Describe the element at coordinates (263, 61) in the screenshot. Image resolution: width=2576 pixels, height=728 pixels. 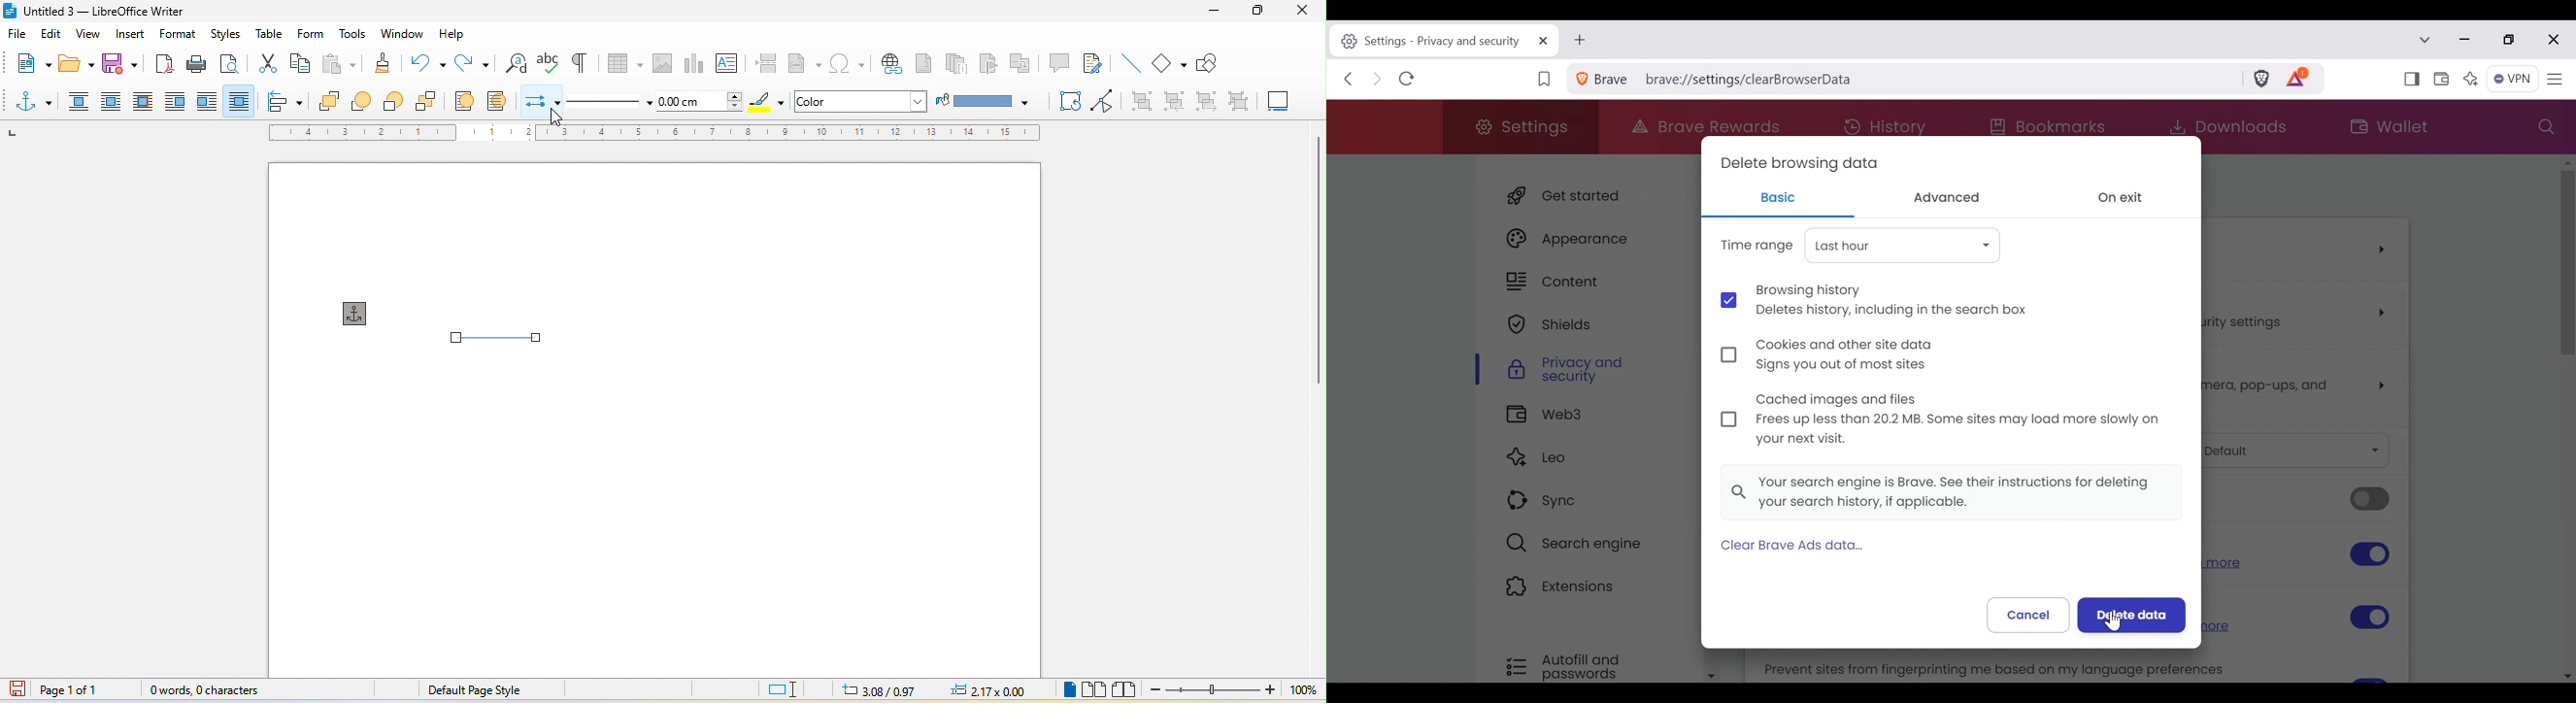
I see `cut` at that location.